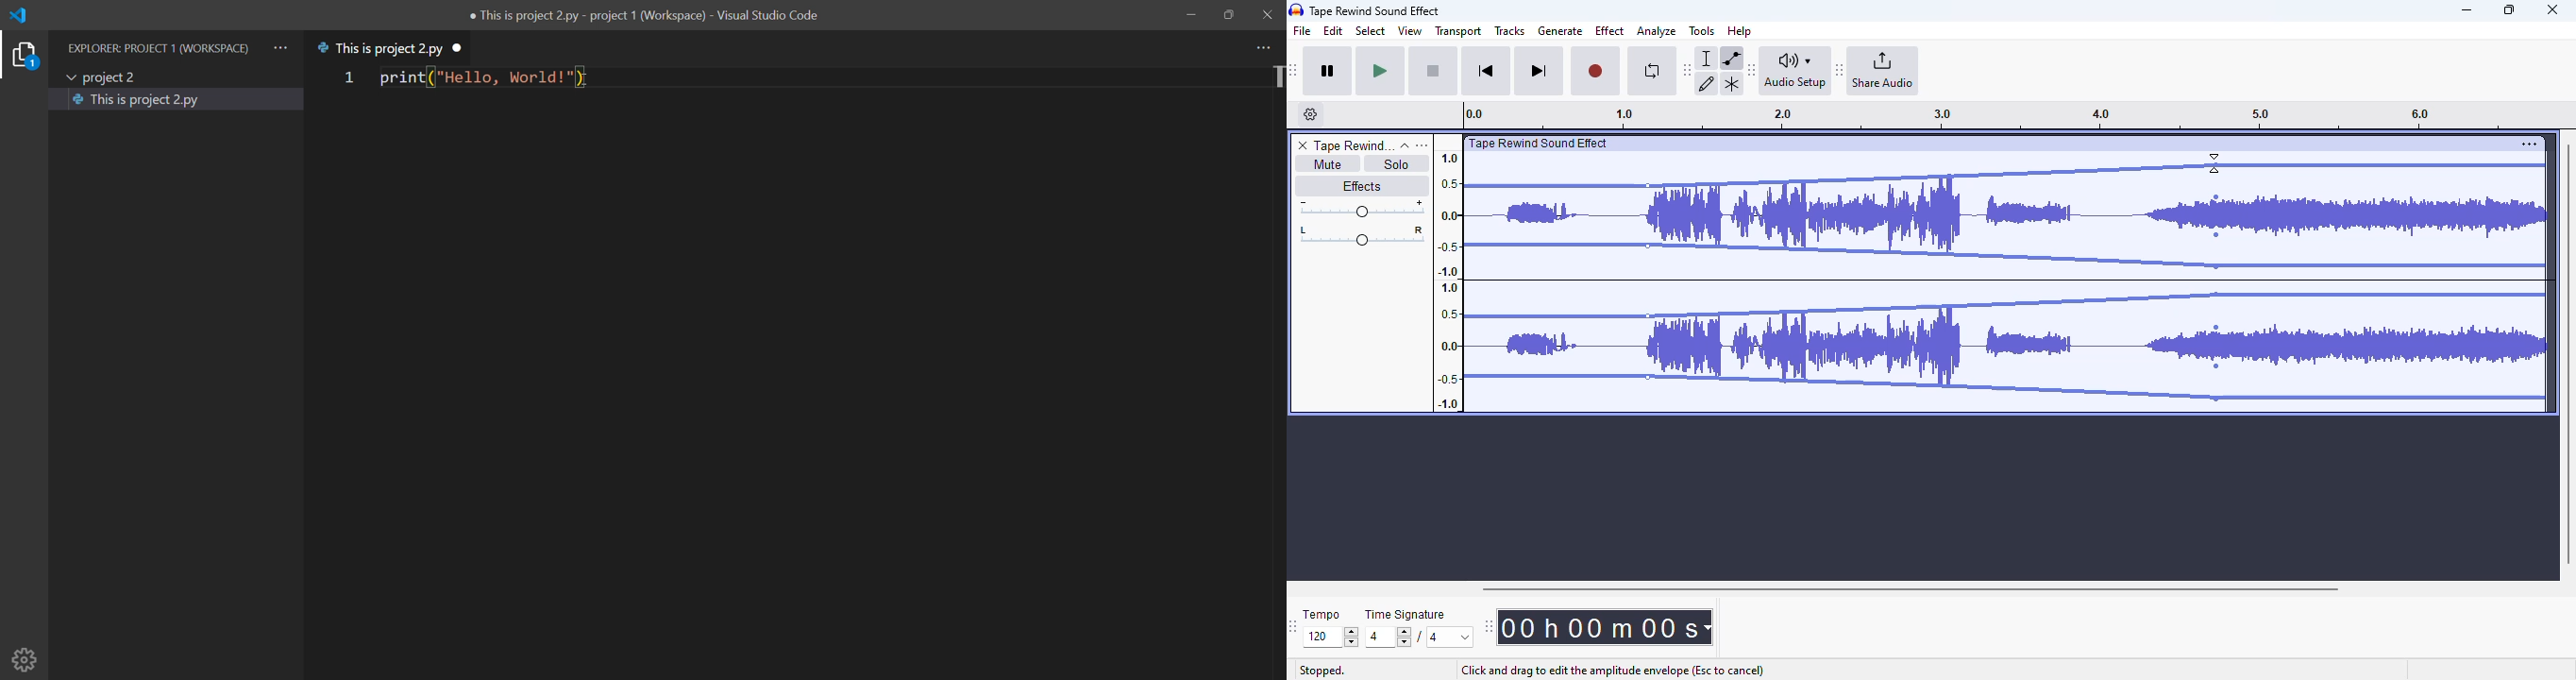 The width and height of the screenshot is (2576, 700). Describe the element at coordinates (1595, 72) in the screenshot. I see `record` at that location.